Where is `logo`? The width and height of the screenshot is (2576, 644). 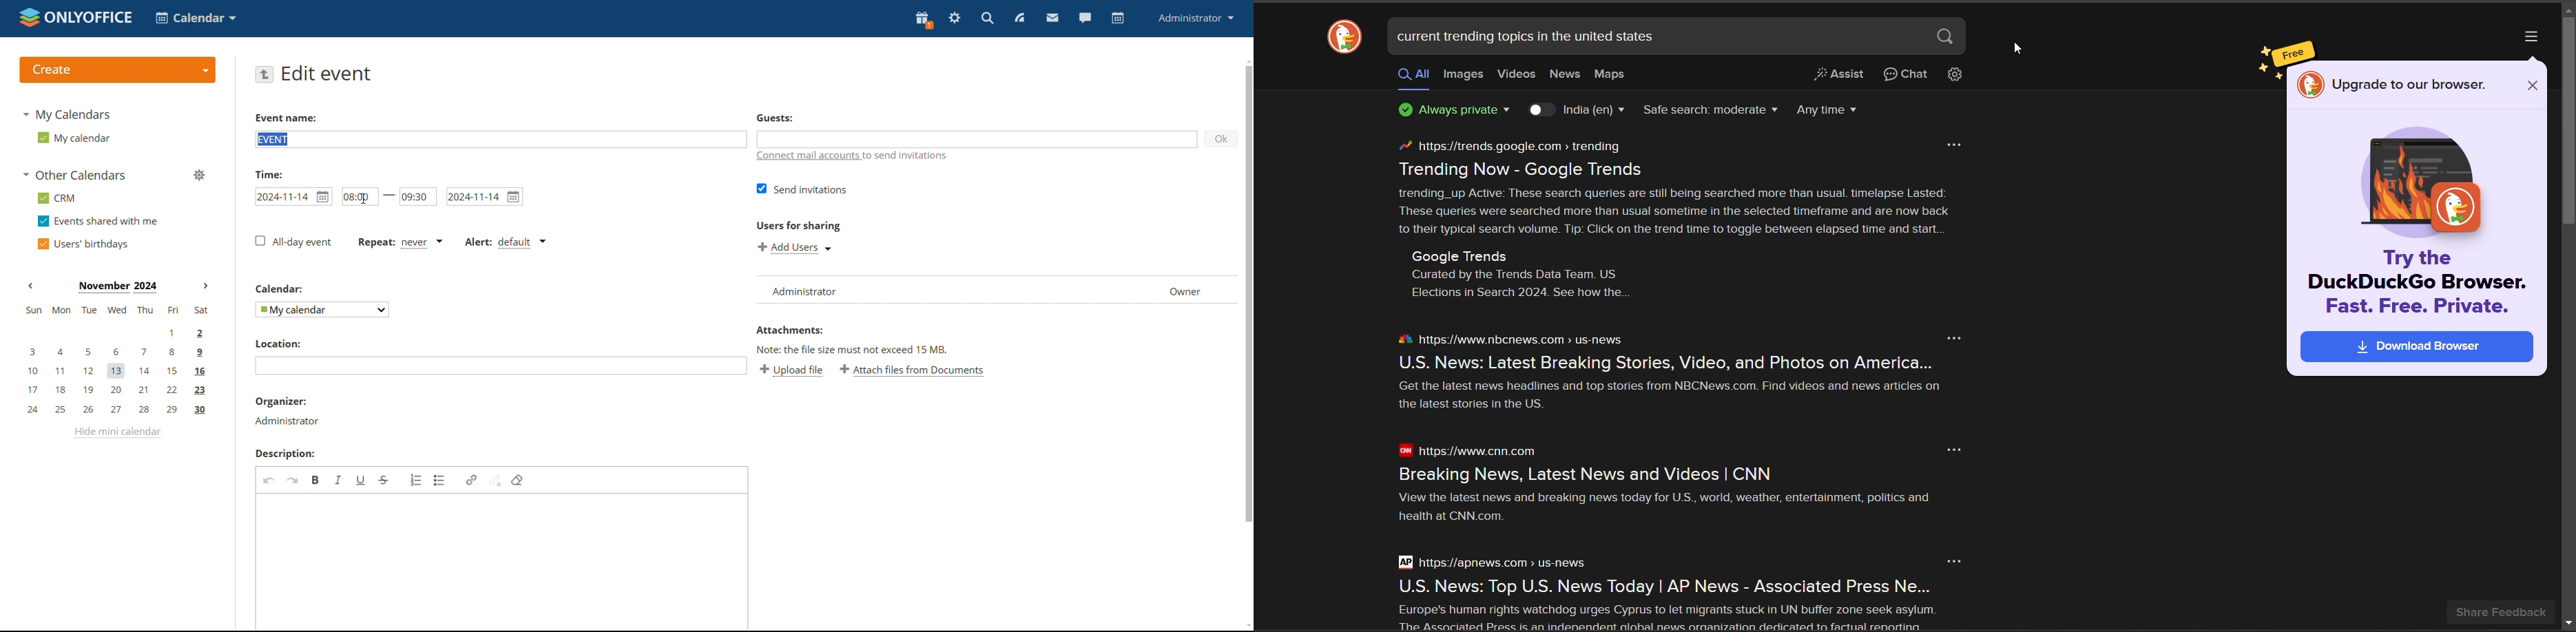 logo is located at coordinates (2312, 85).